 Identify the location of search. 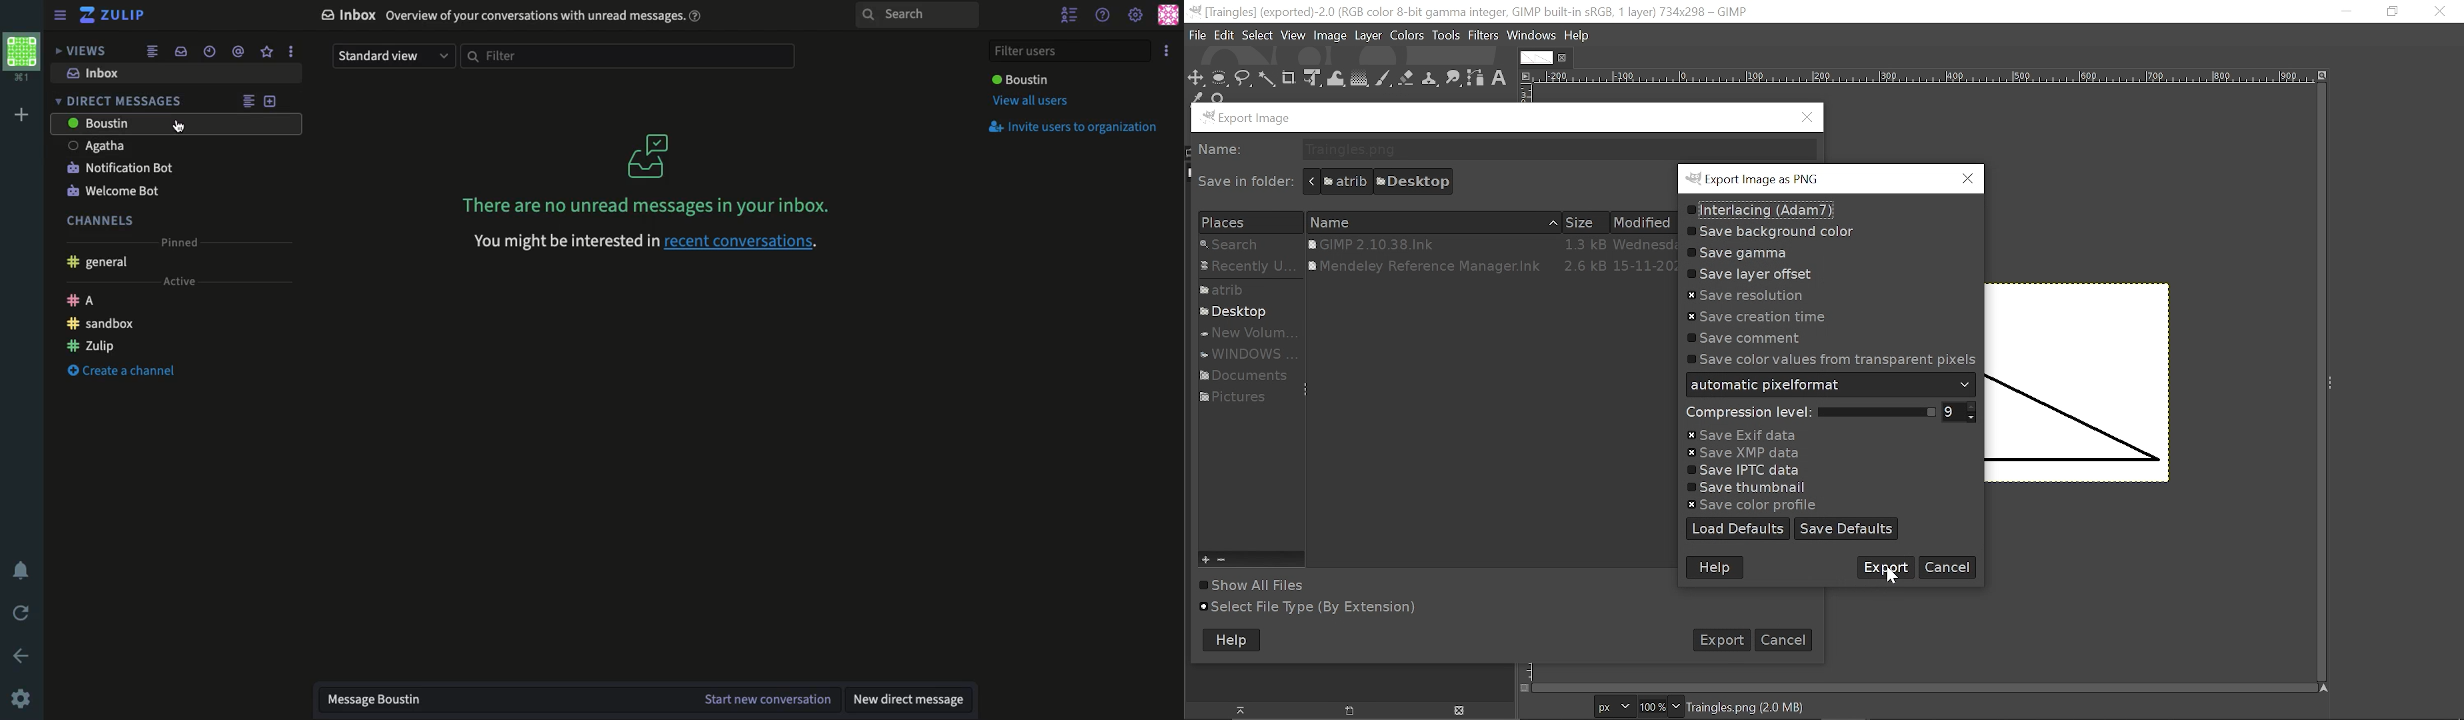
(1248, 246).